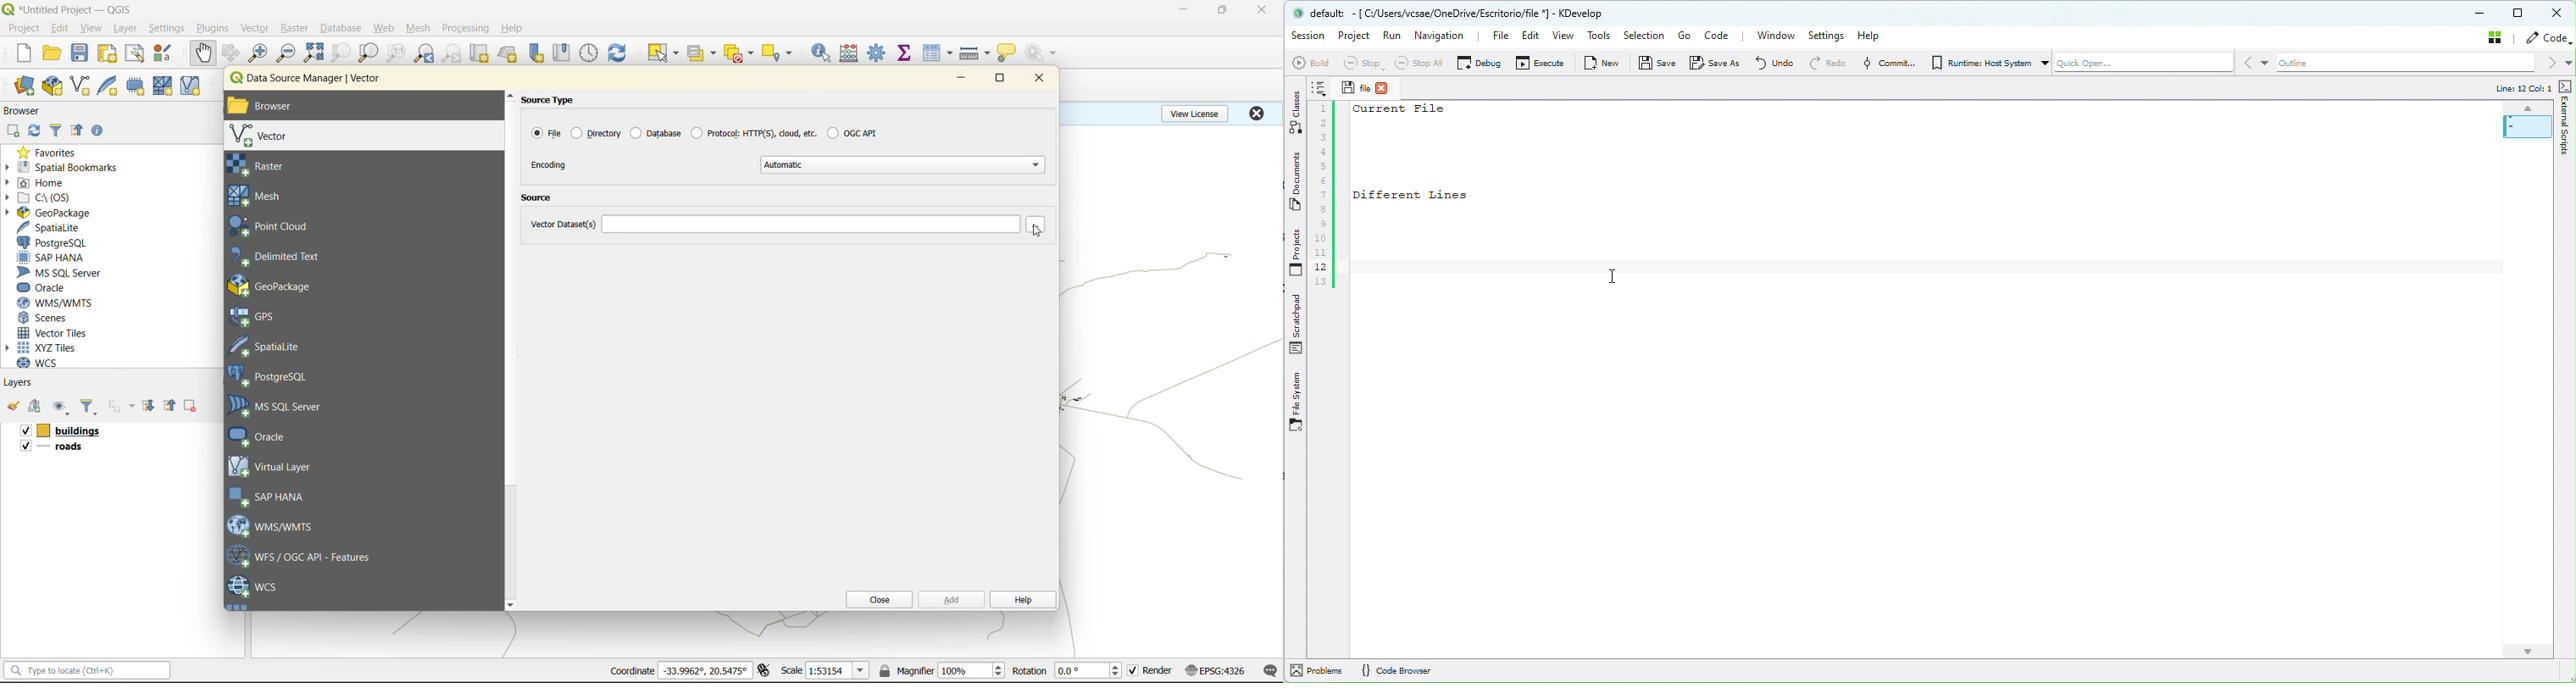 This screenshot has width=2576, height=700. What do you see at coordinates (19, 382) in the screenshot?
I see `layers` at bounding box center [19, 382].